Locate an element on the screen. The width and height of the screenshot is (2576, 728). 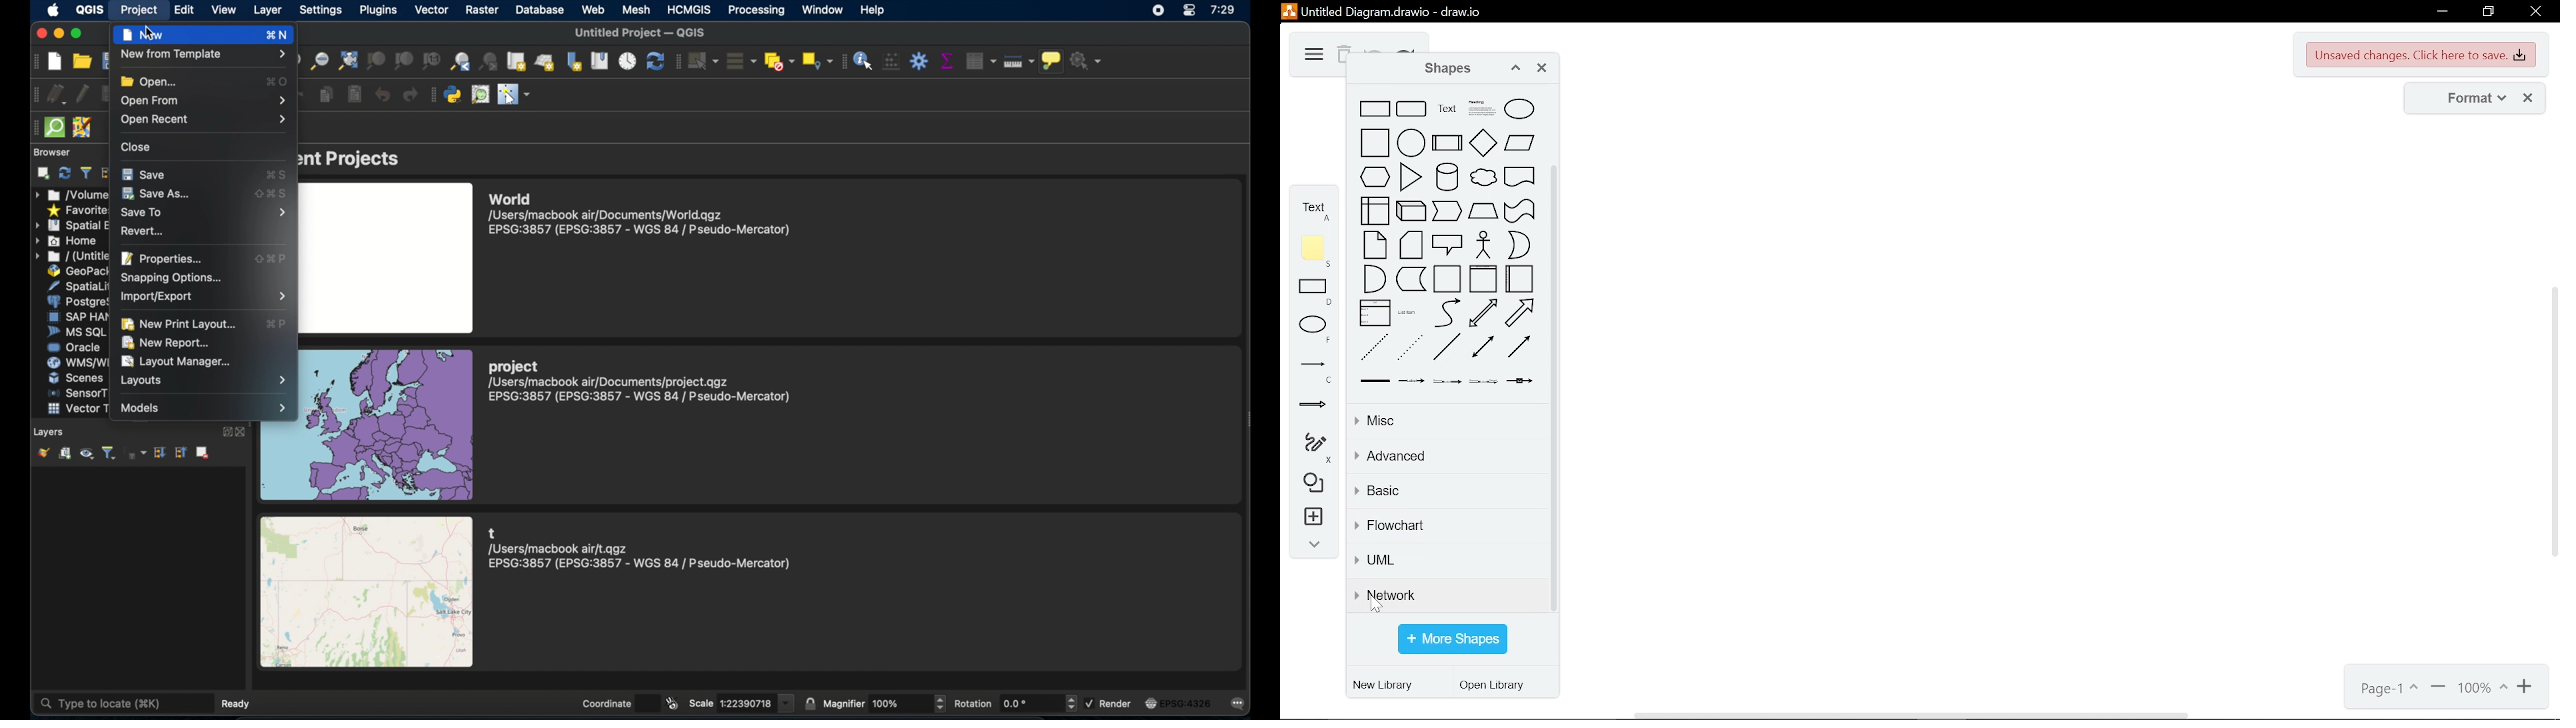
curve is located at coordinates (1447, 313).